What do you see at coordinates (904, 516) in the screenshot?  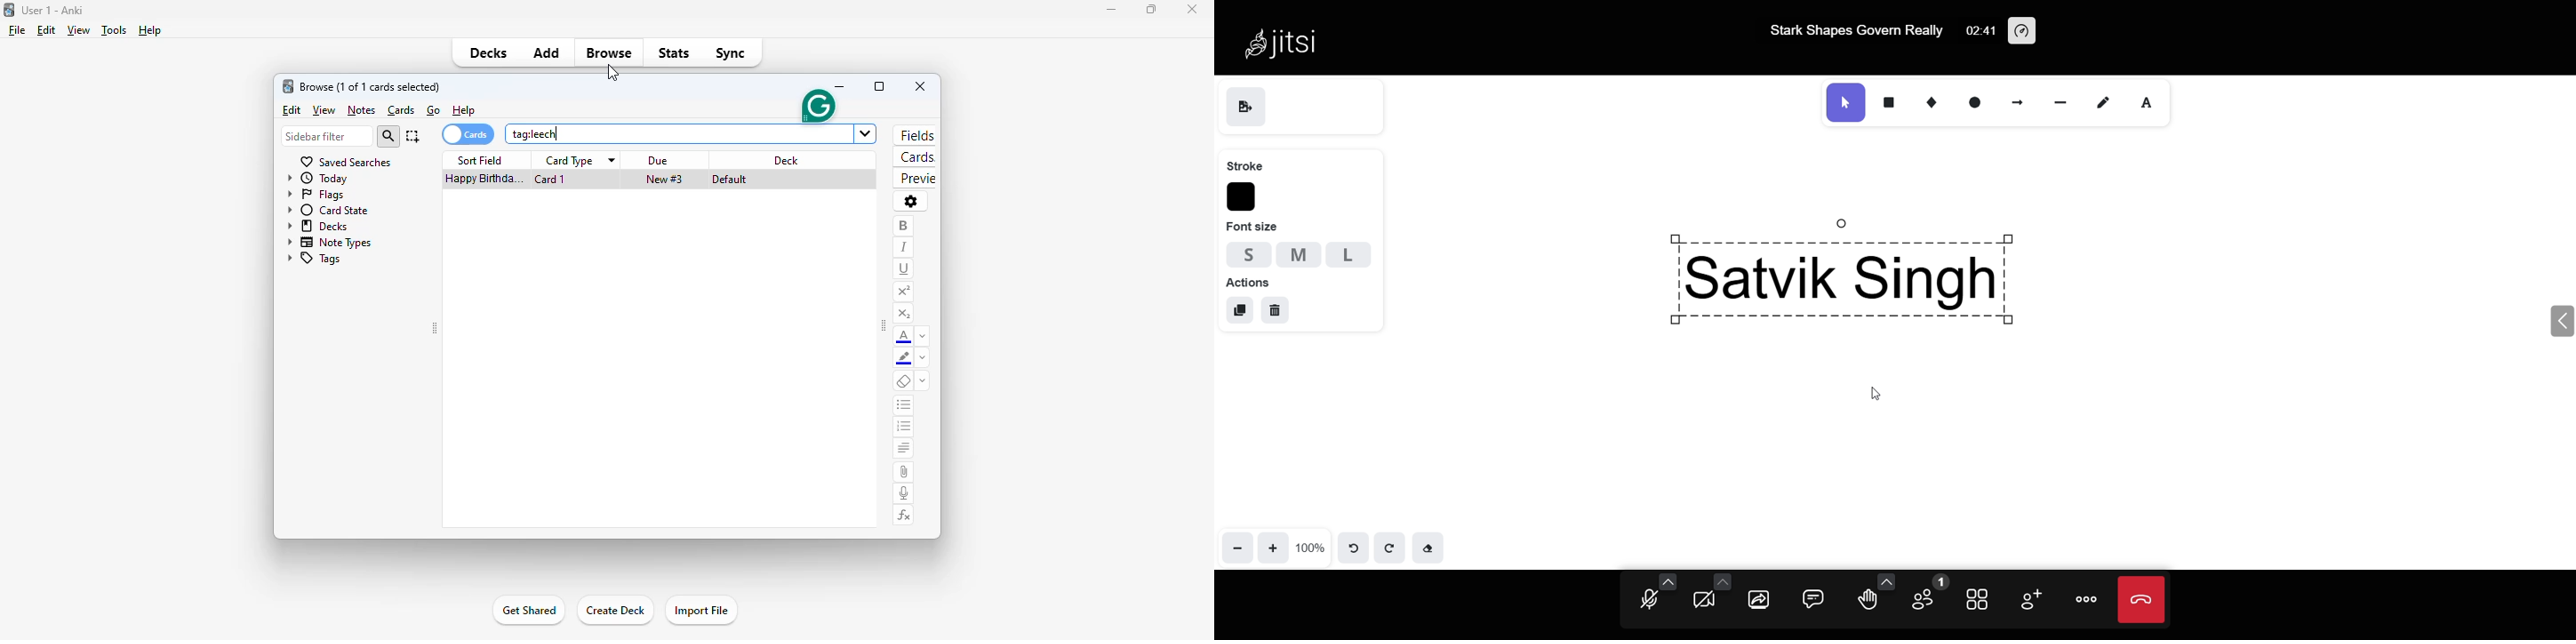 I see `equations` at bounding box center [904, 516].